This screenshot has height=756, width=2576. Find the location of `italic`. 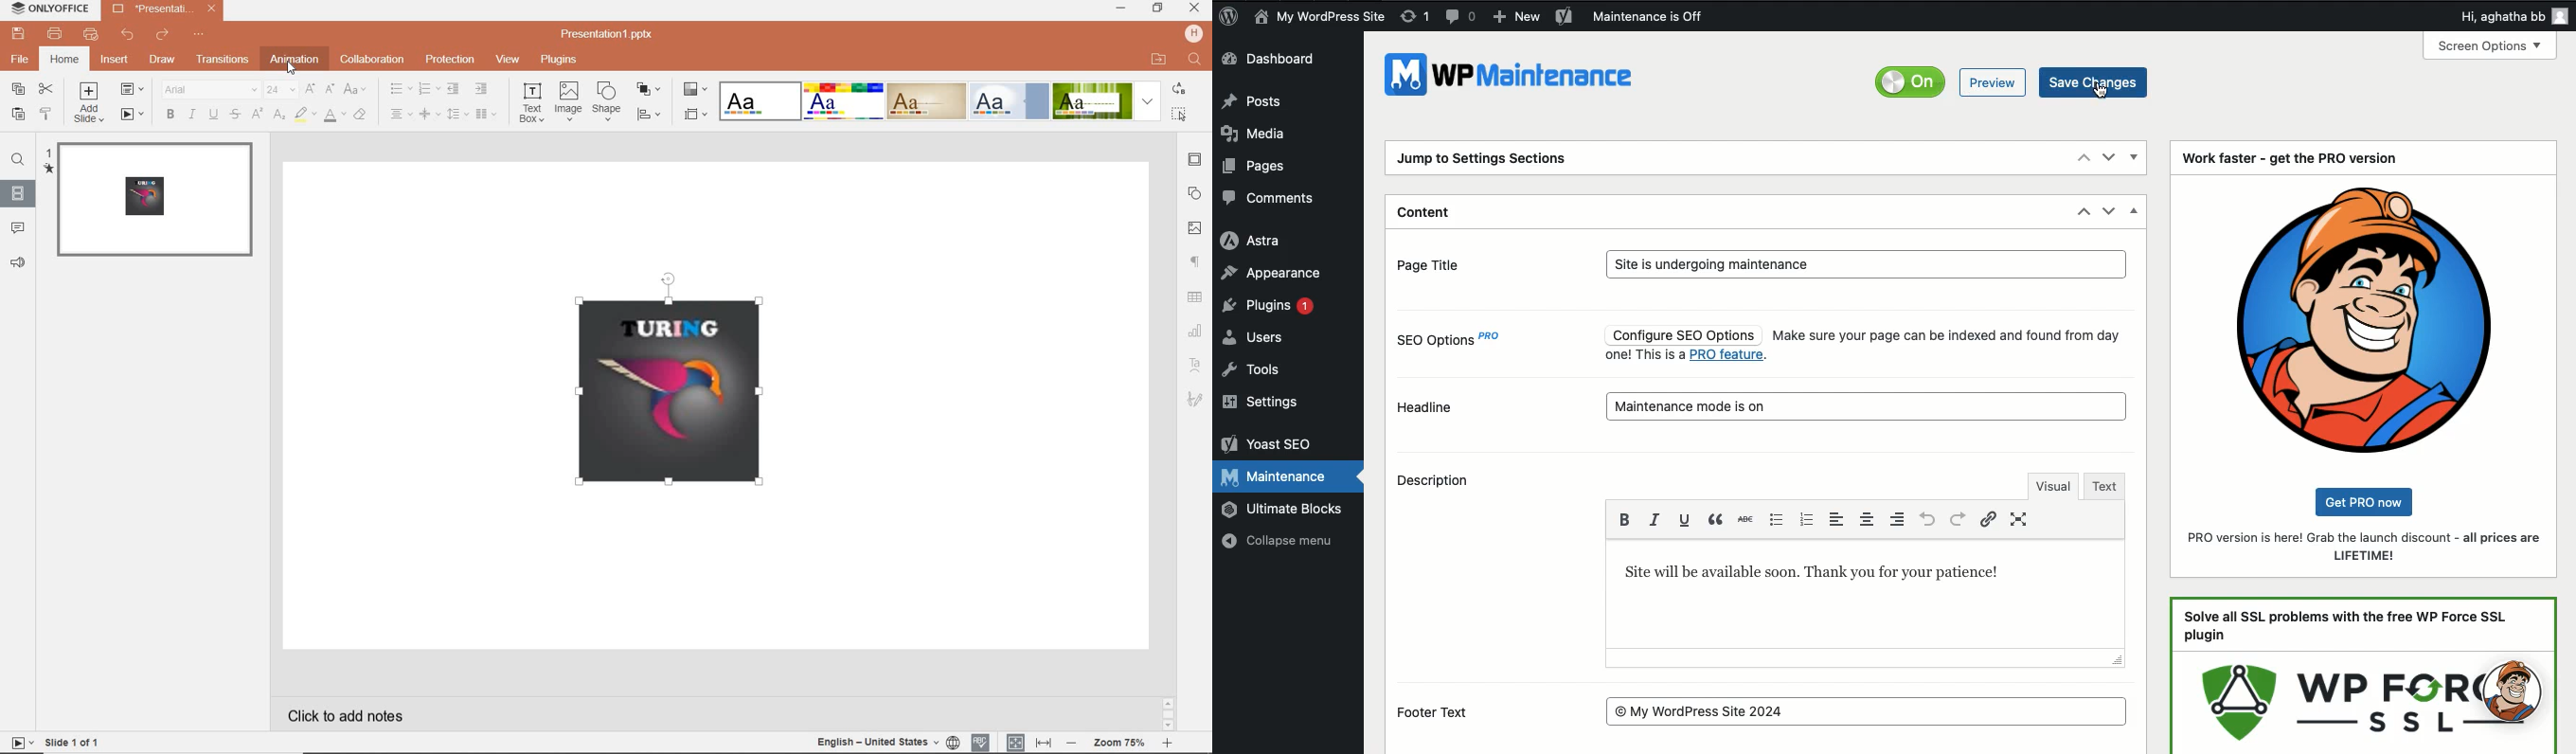

italic is located at coordinates (191, 115).